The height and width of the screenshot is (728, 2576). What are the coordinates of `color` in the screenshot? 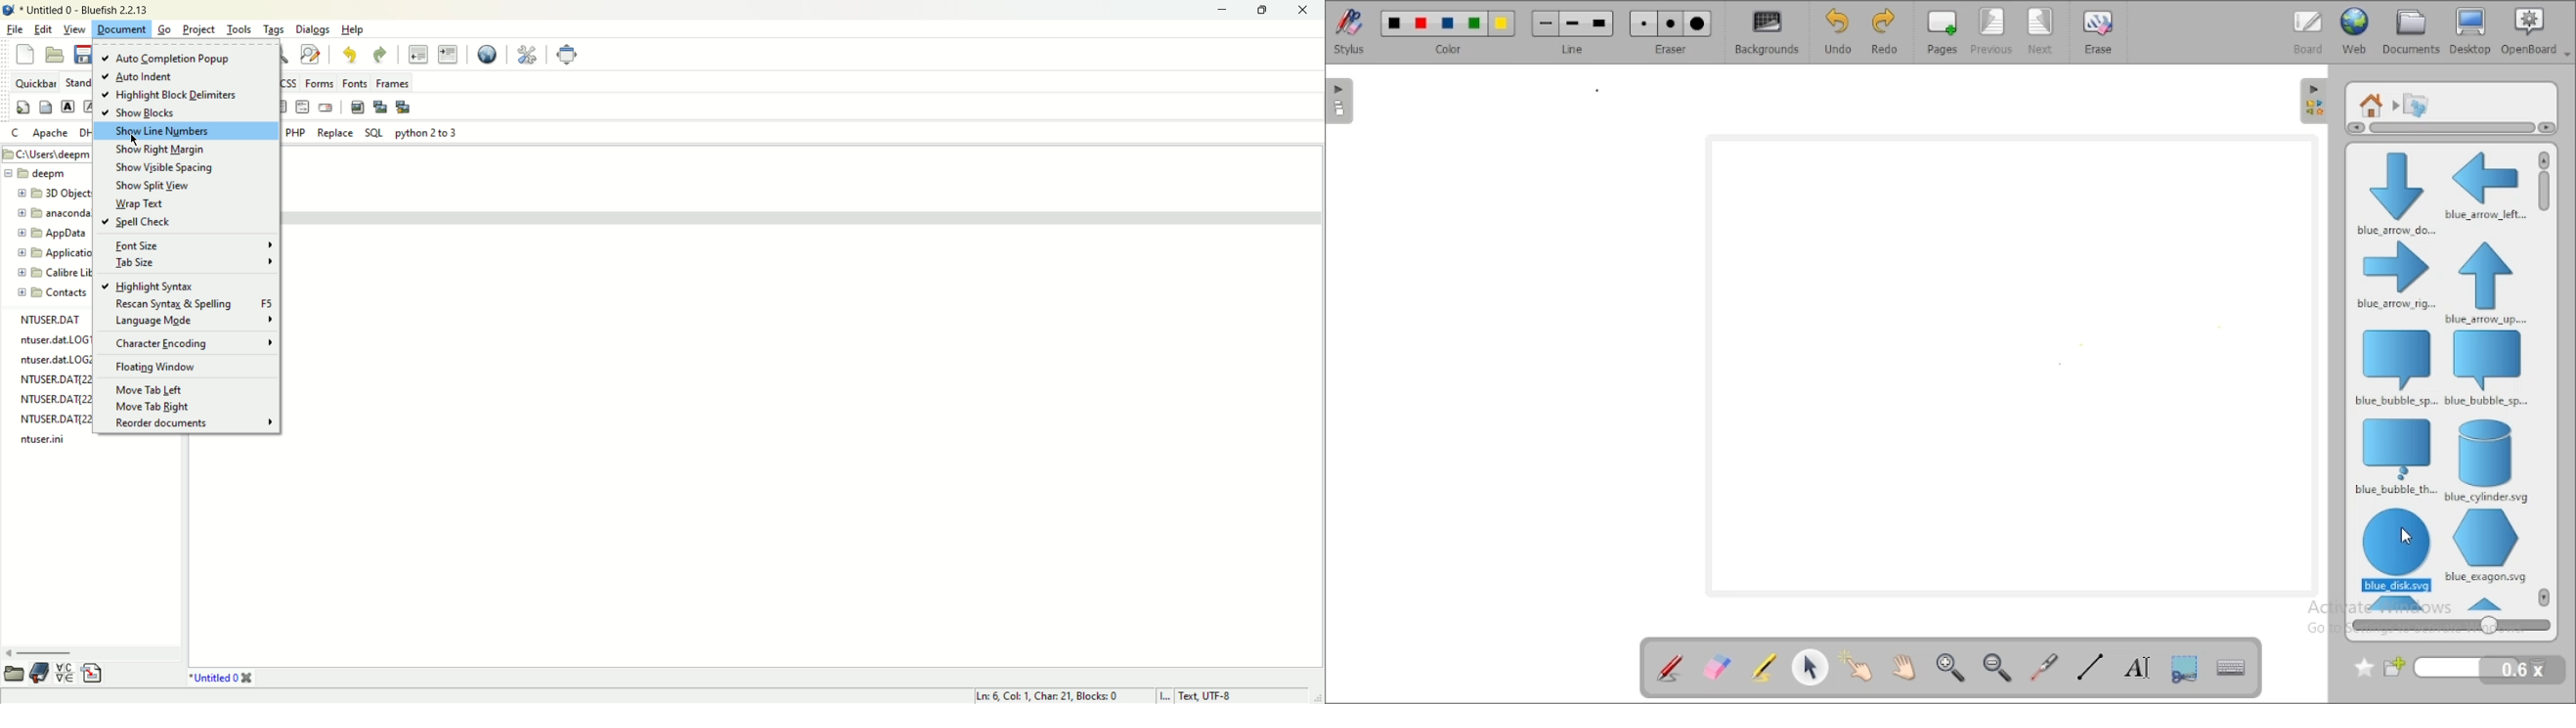 It's located at (1448, 31).